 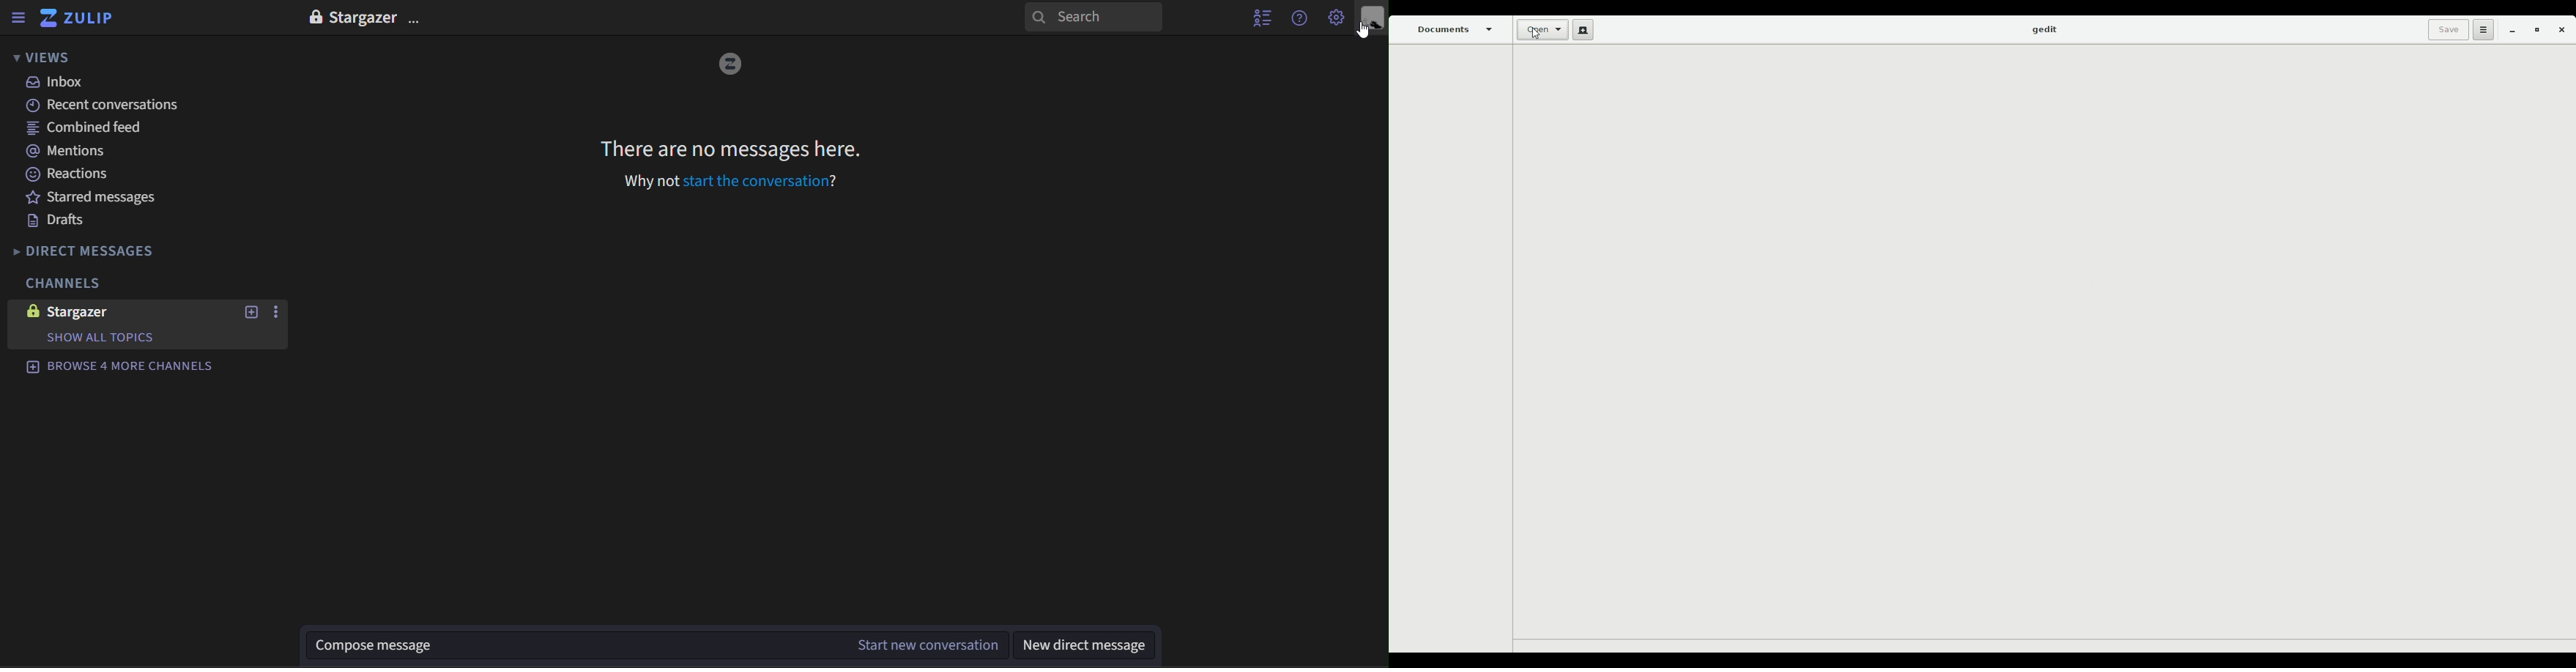 I want to click on image, so click(x=727, y=65).